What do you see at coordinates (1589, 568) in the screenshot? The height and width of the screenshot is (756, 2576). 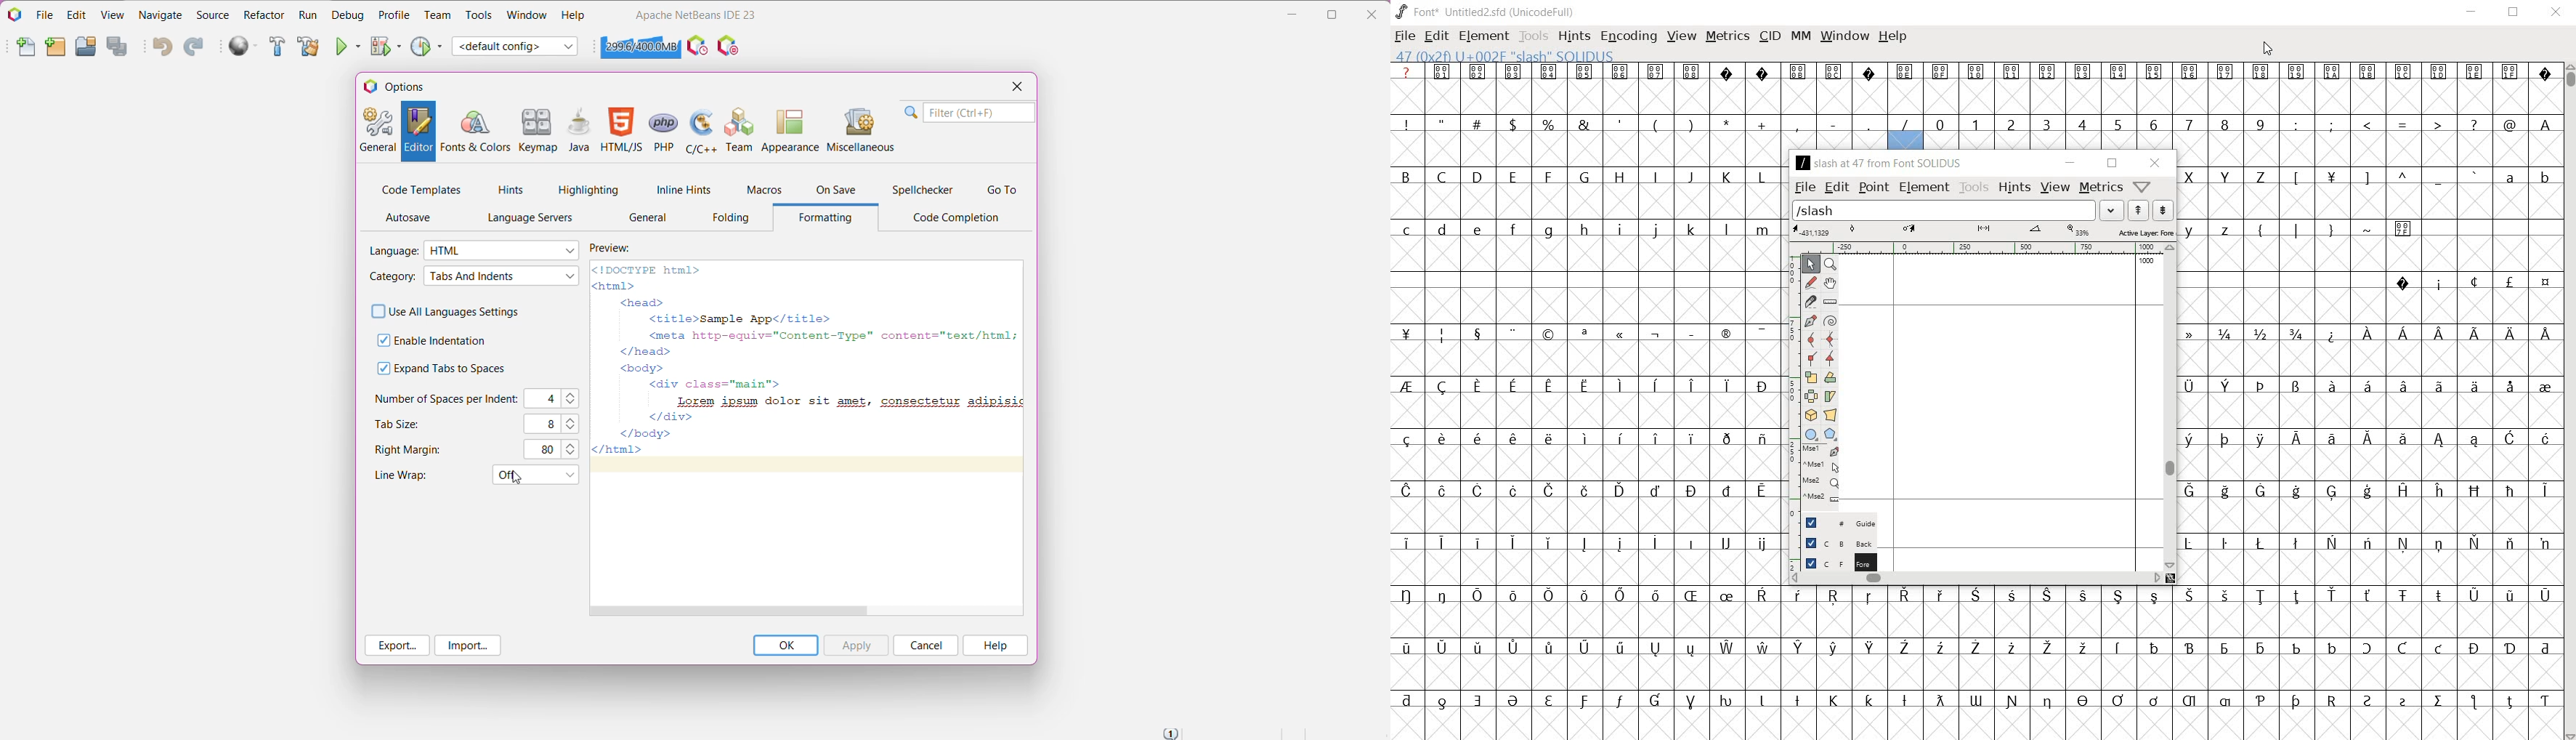 I see `empty cells` at bounding box center [1589, 568].